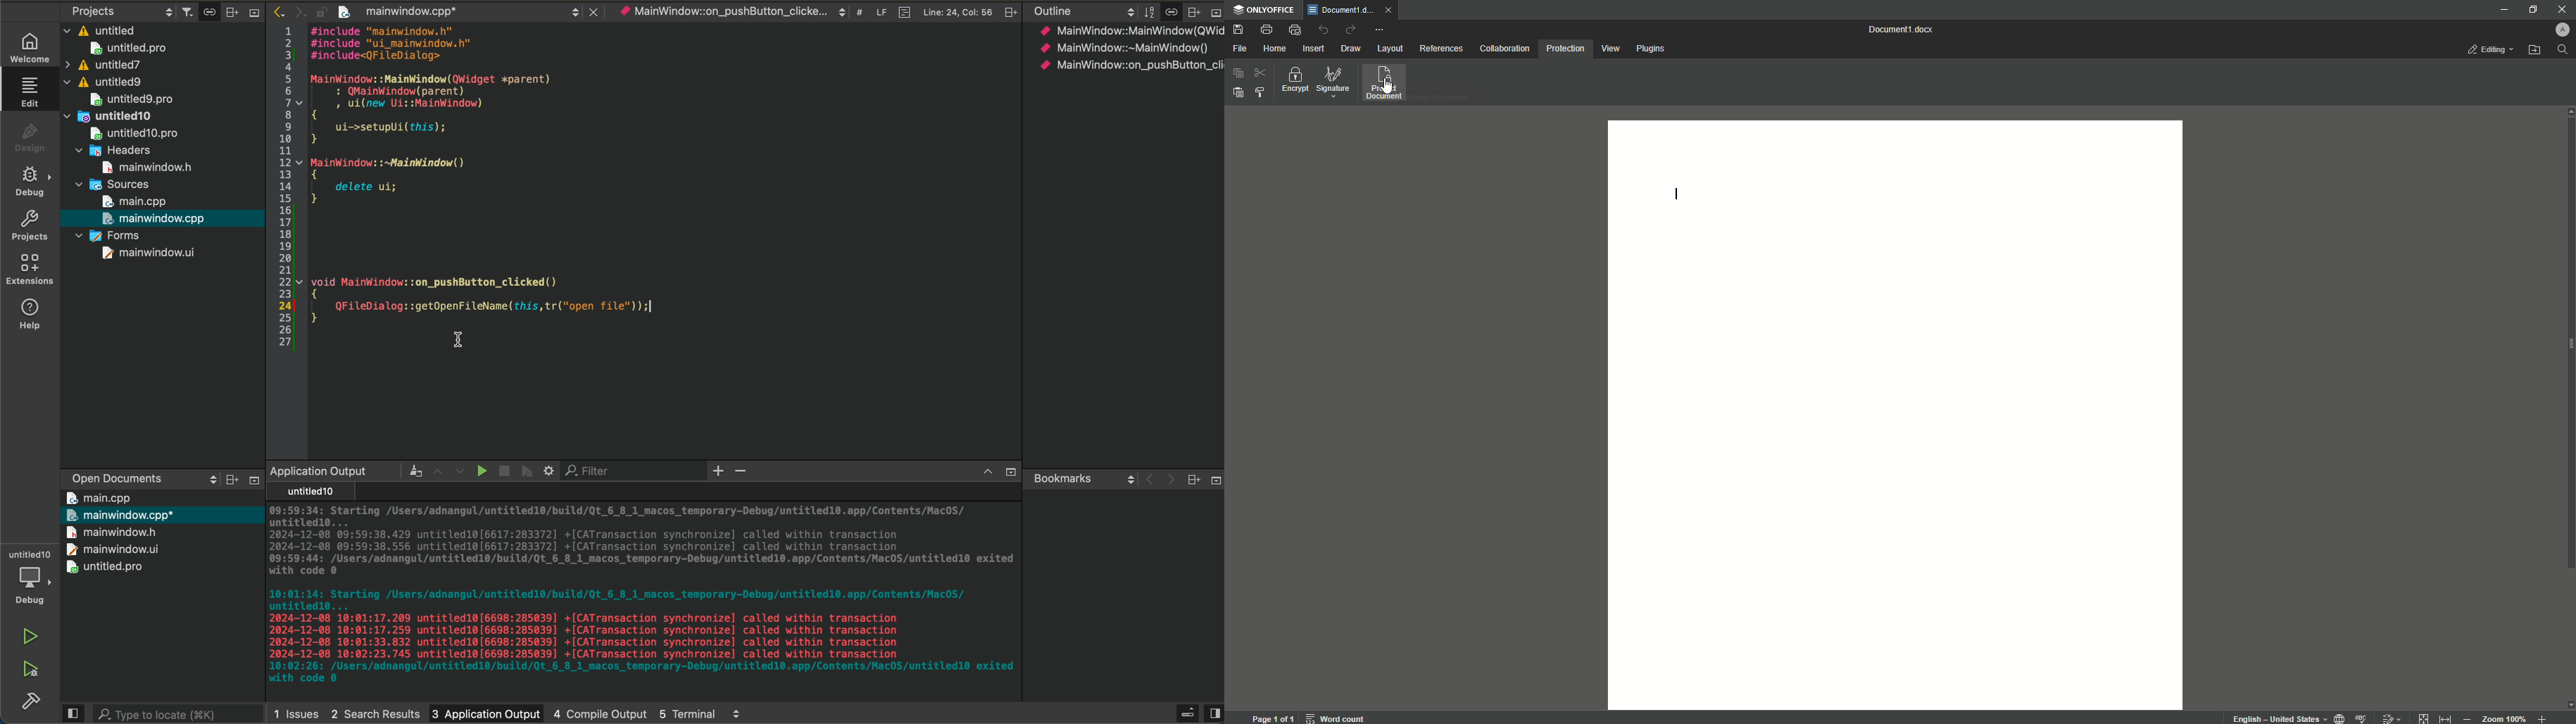  Describe the element at coordinates (591, 10) in the screenshot. I see `Close` at that location.